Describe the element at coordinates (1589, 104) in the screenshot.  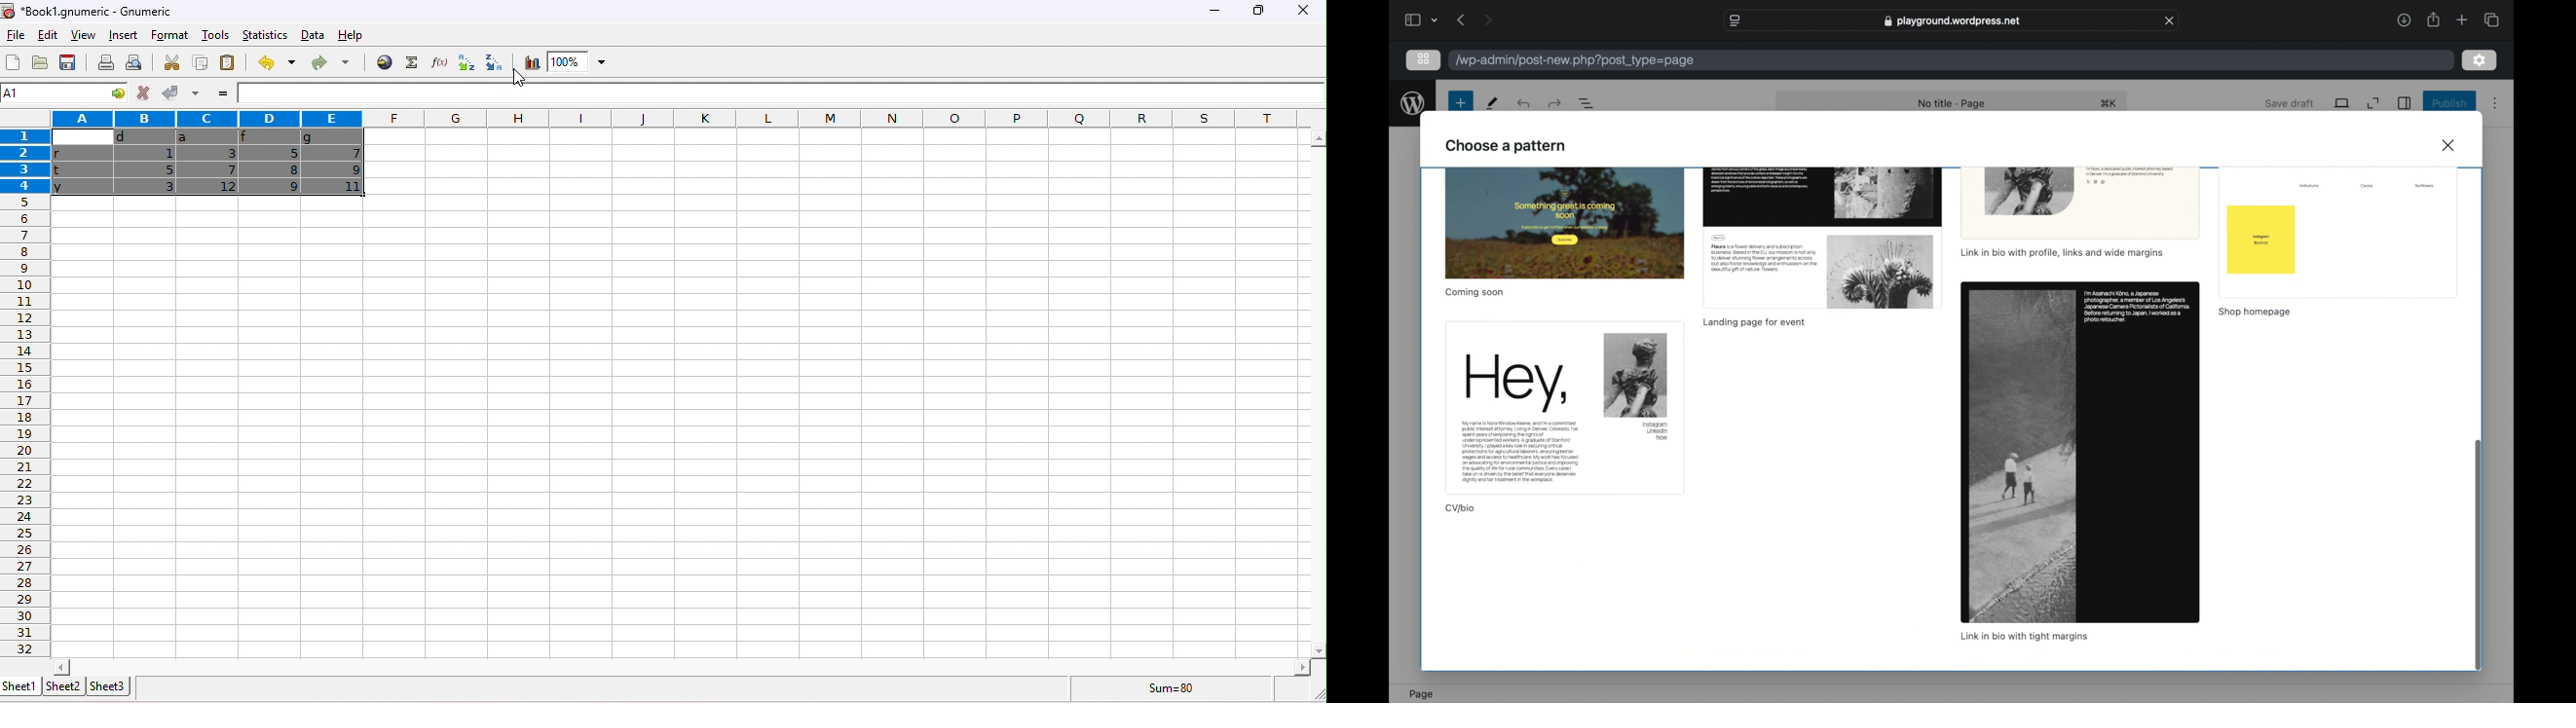
I see `document overview` at that location.